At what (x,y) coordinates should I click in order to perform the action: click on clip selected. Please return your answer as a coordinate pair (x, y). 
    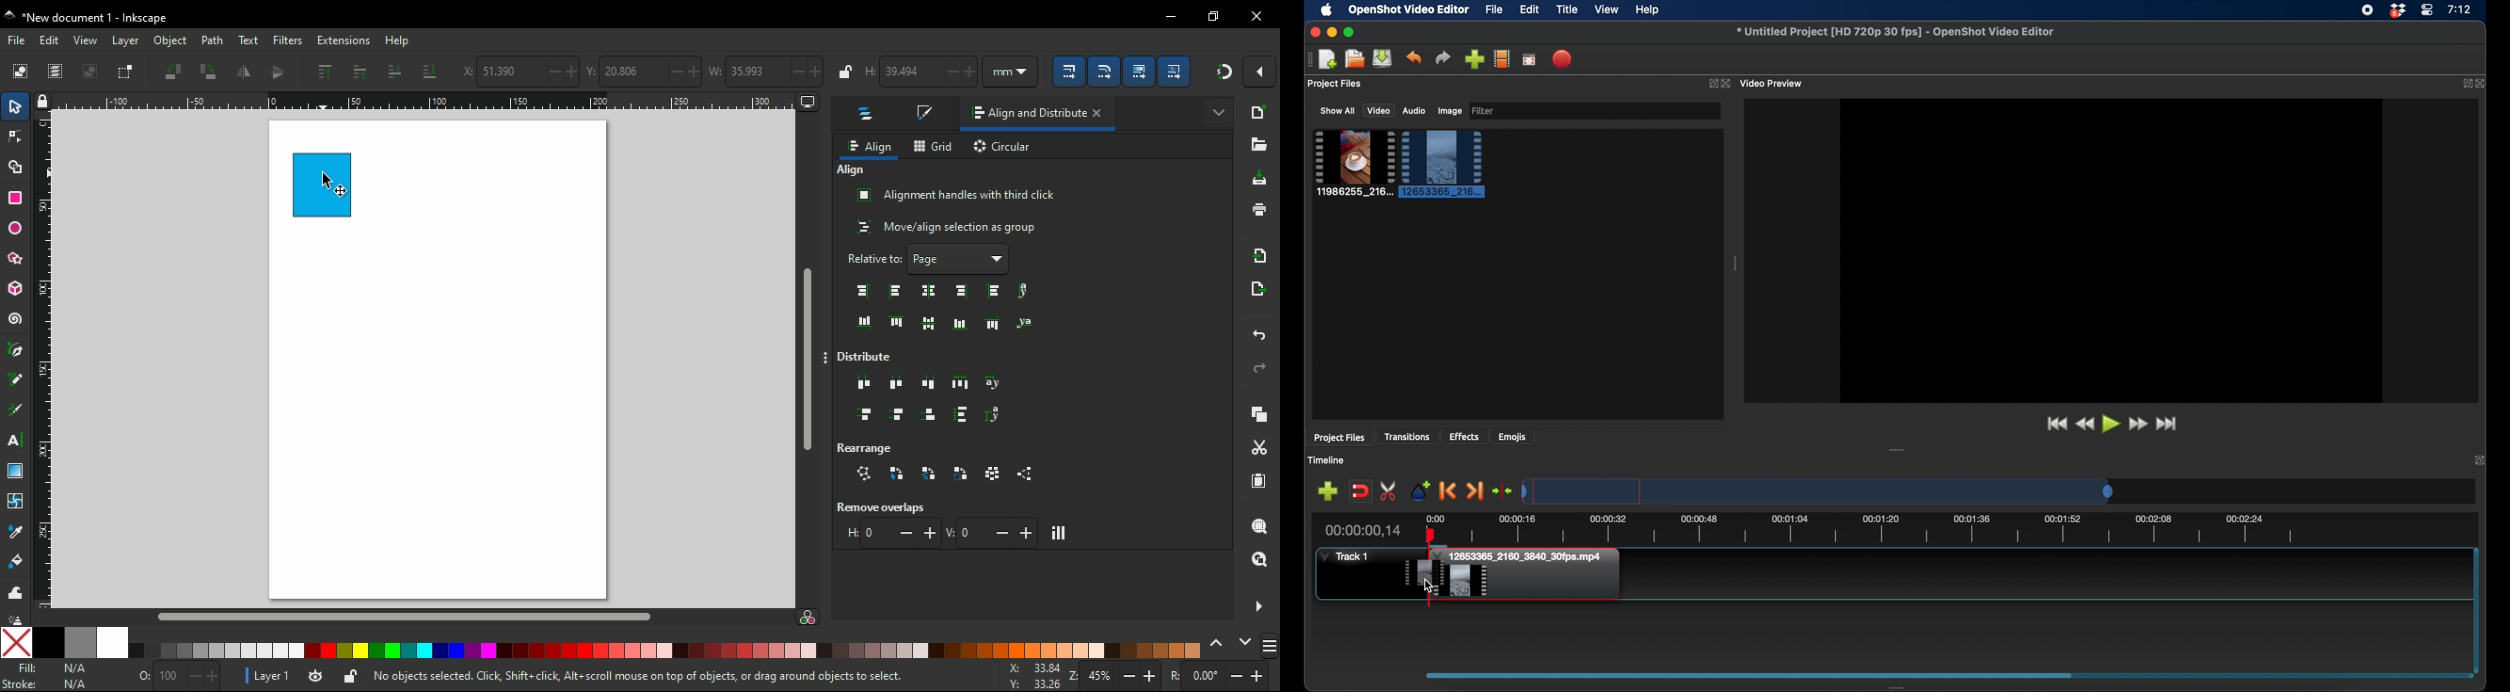
    Looking at the image, I should click on (1442, 164).